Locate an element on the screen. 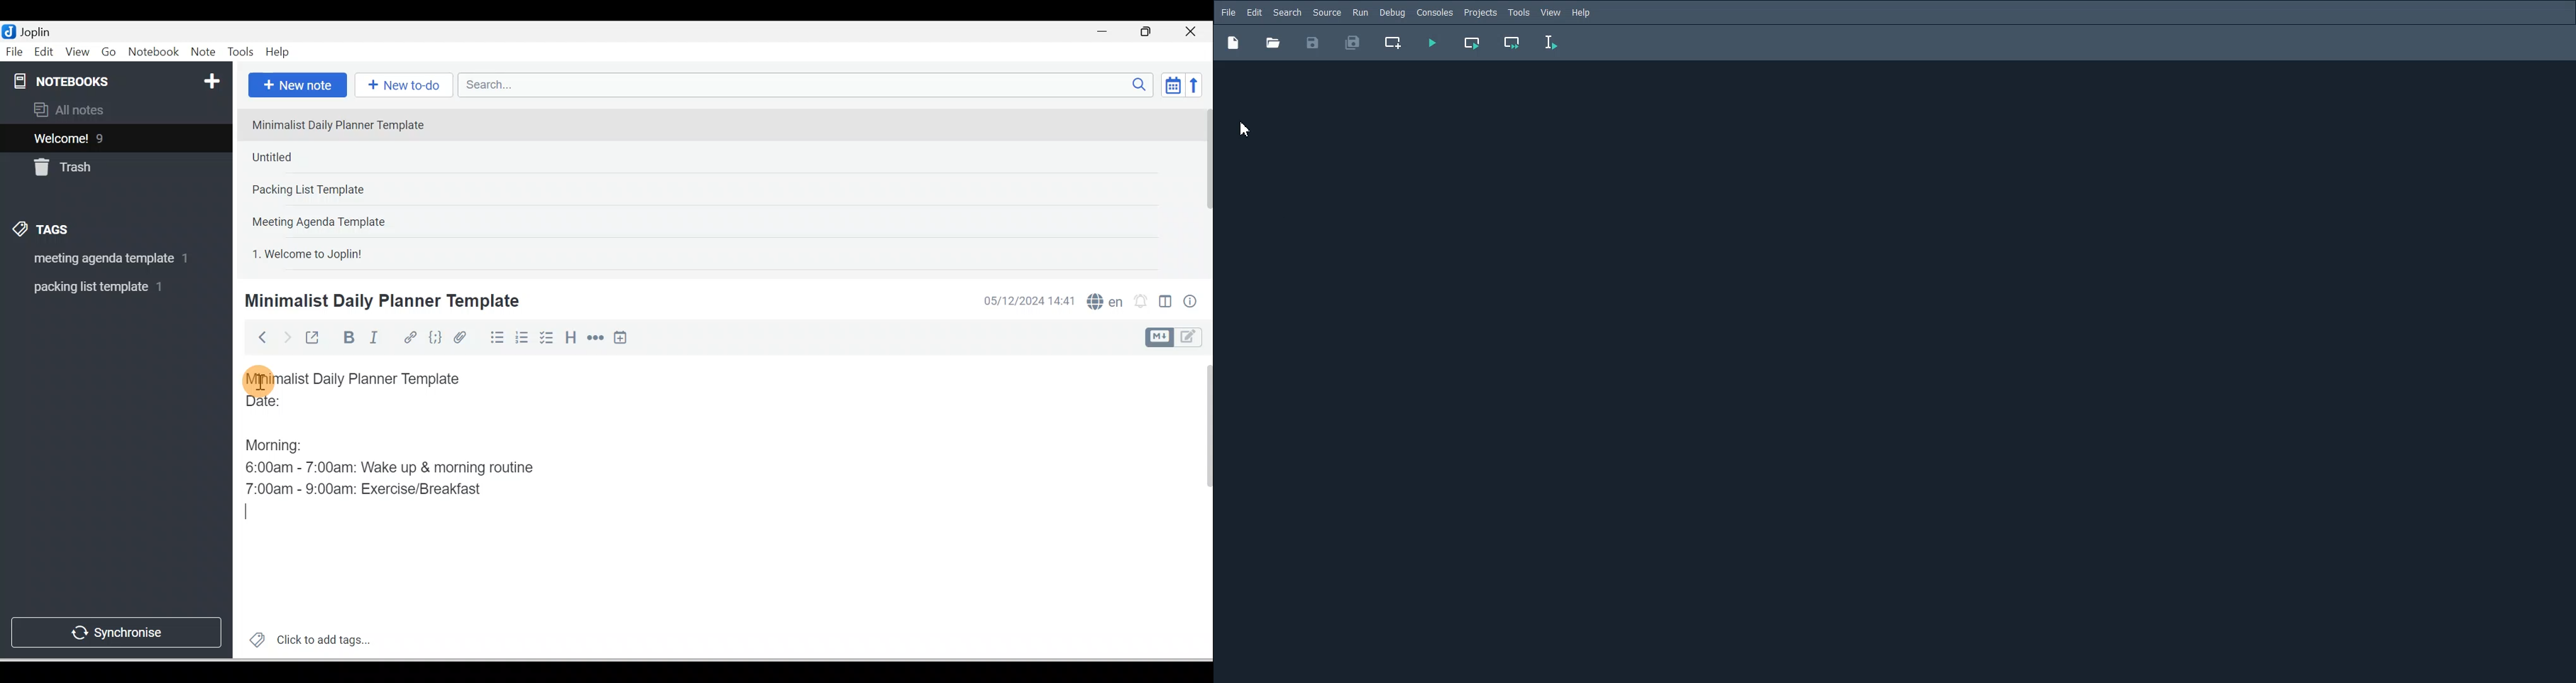  Forward is located at coordinates (286, 336).